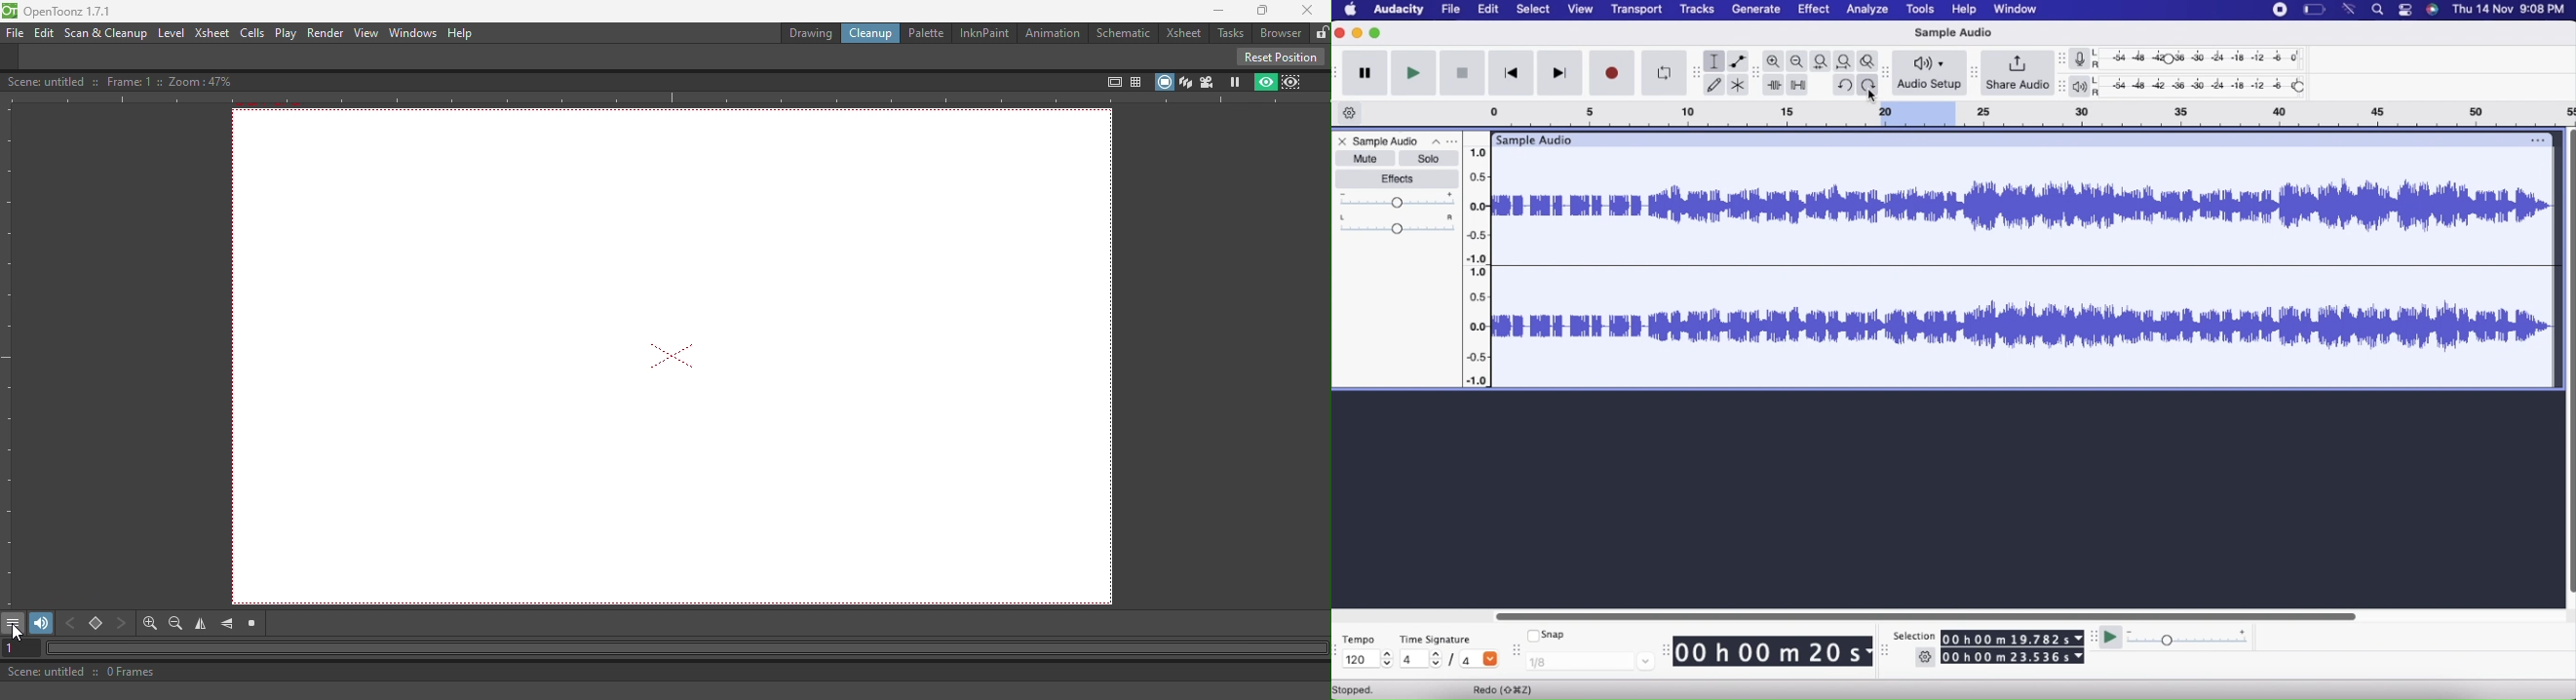 This screenshot has width=2576, height=700. What do you see at coordinates (1369, 660) in the screenshot?
I see `120` at bounding box center [1369, 660].